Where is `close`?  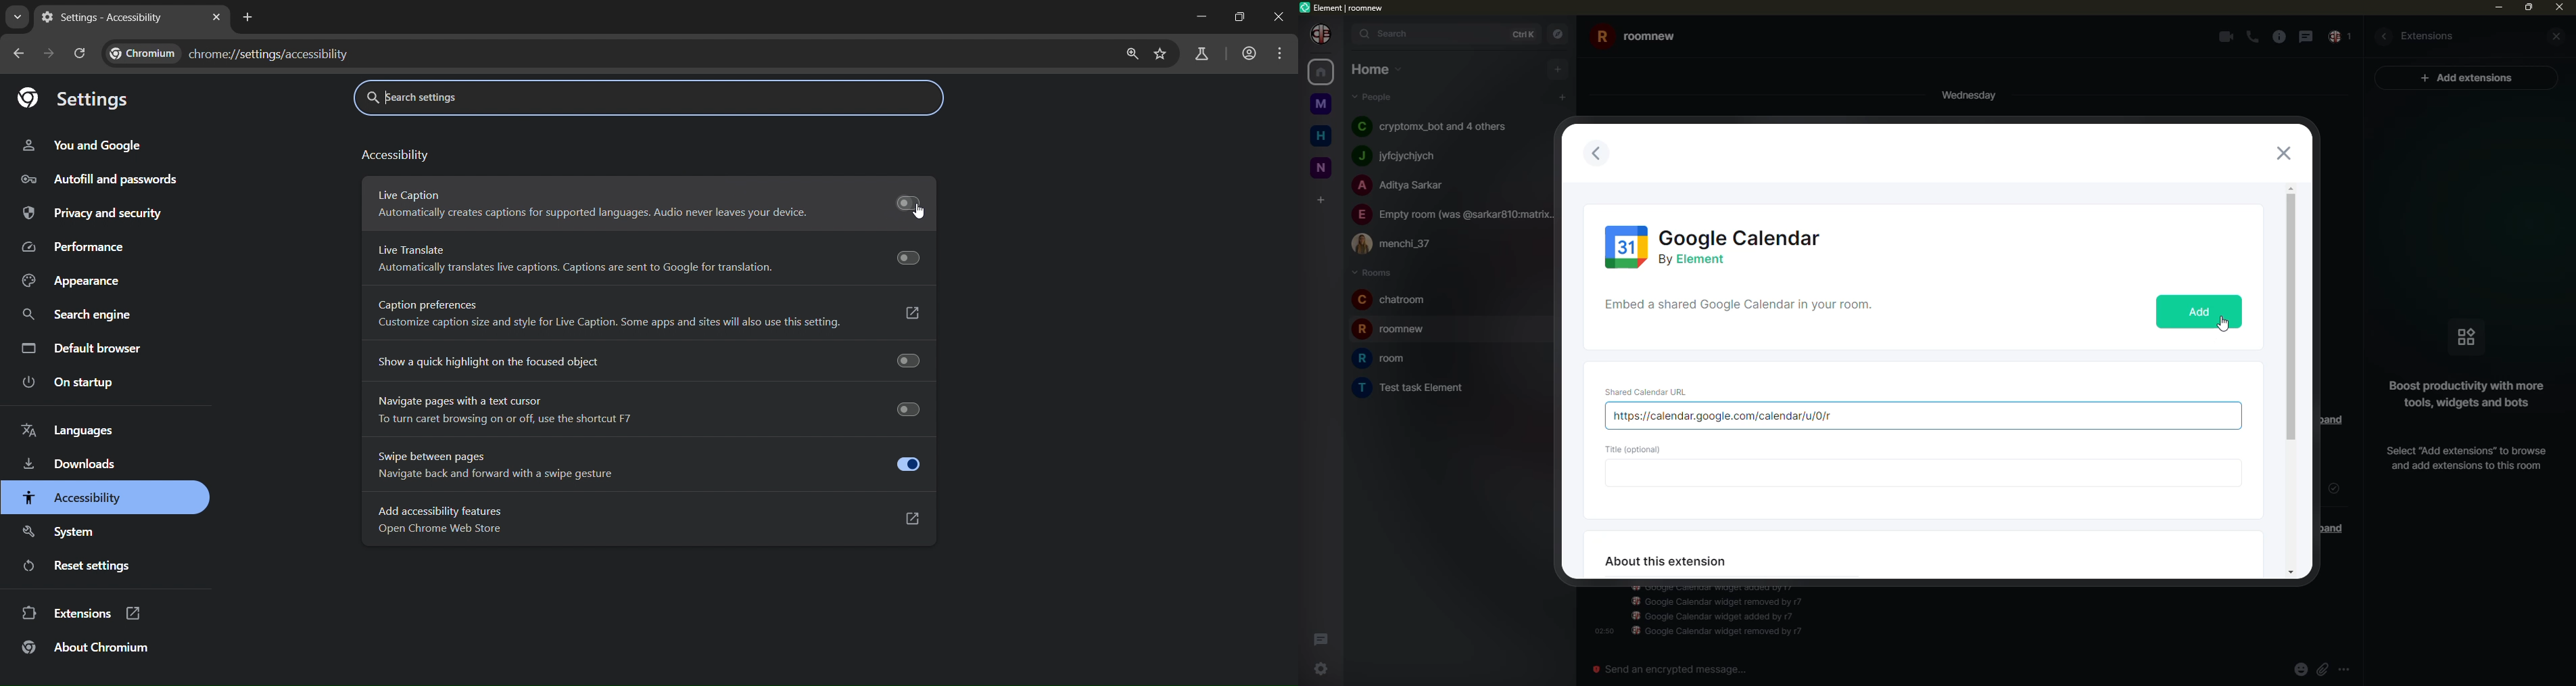 close is located at coordinates (2560, 9).